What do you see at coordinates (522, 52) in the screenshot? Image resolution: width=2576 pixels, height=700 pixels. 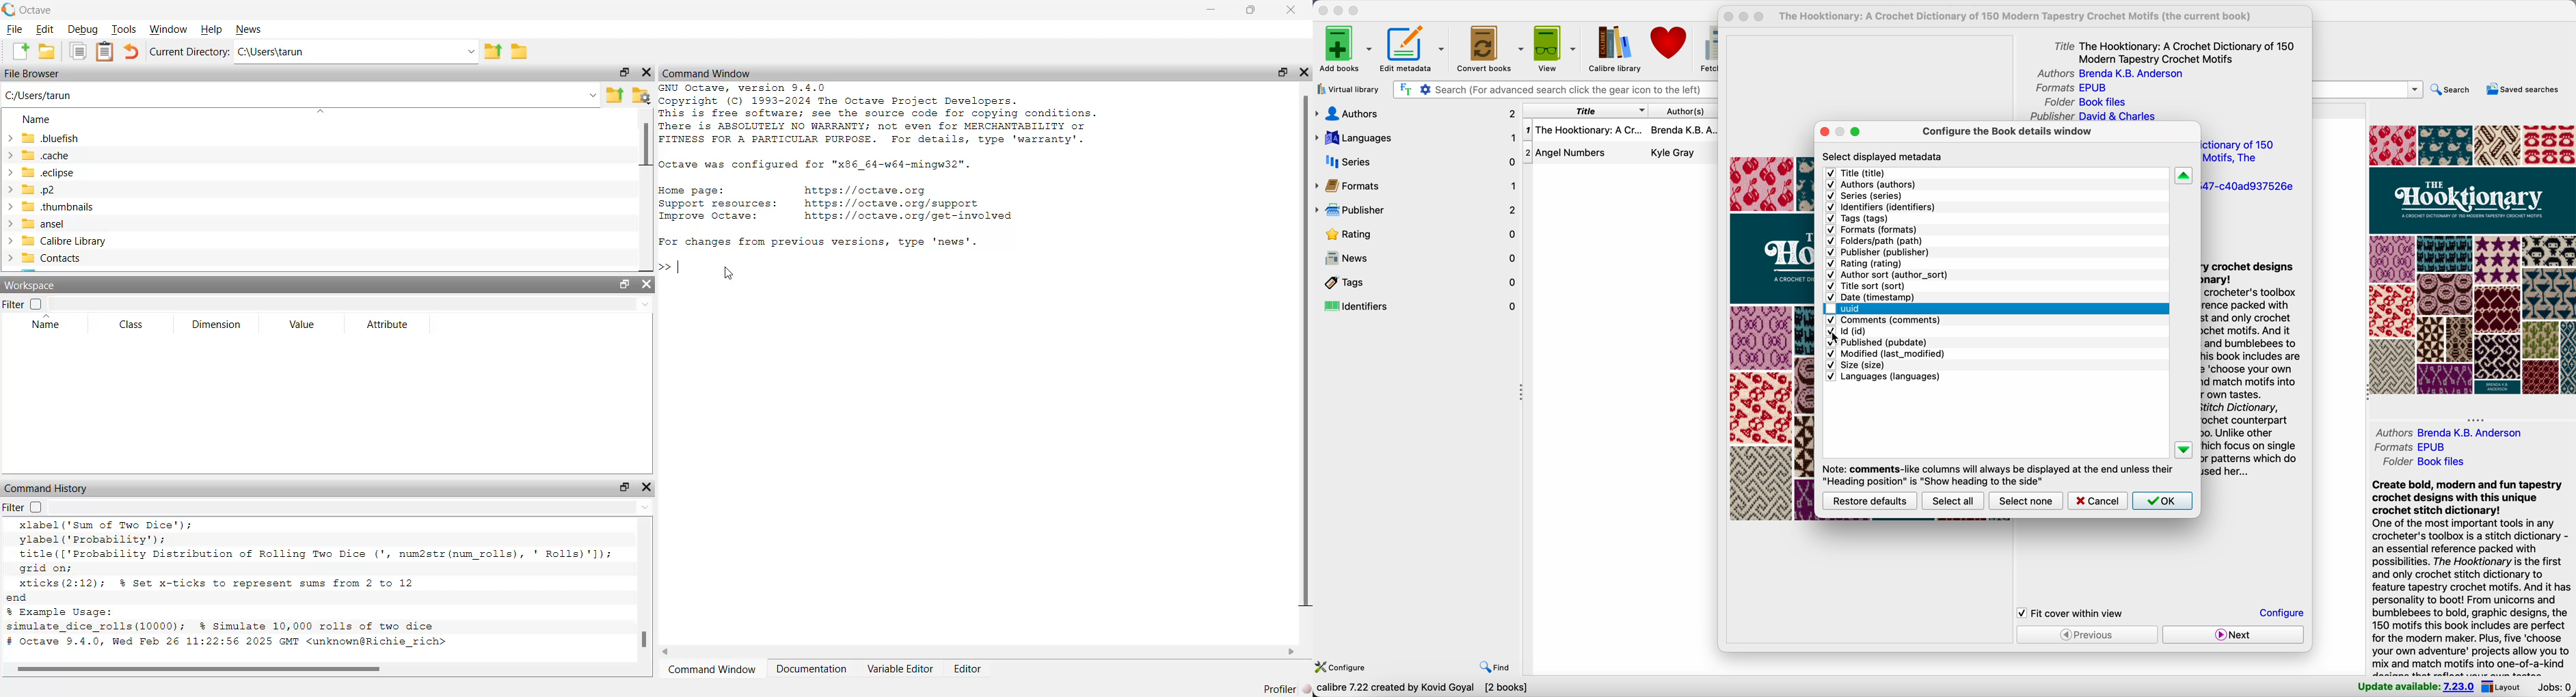 I see `Create a folder` at bounding box center [522, 52].